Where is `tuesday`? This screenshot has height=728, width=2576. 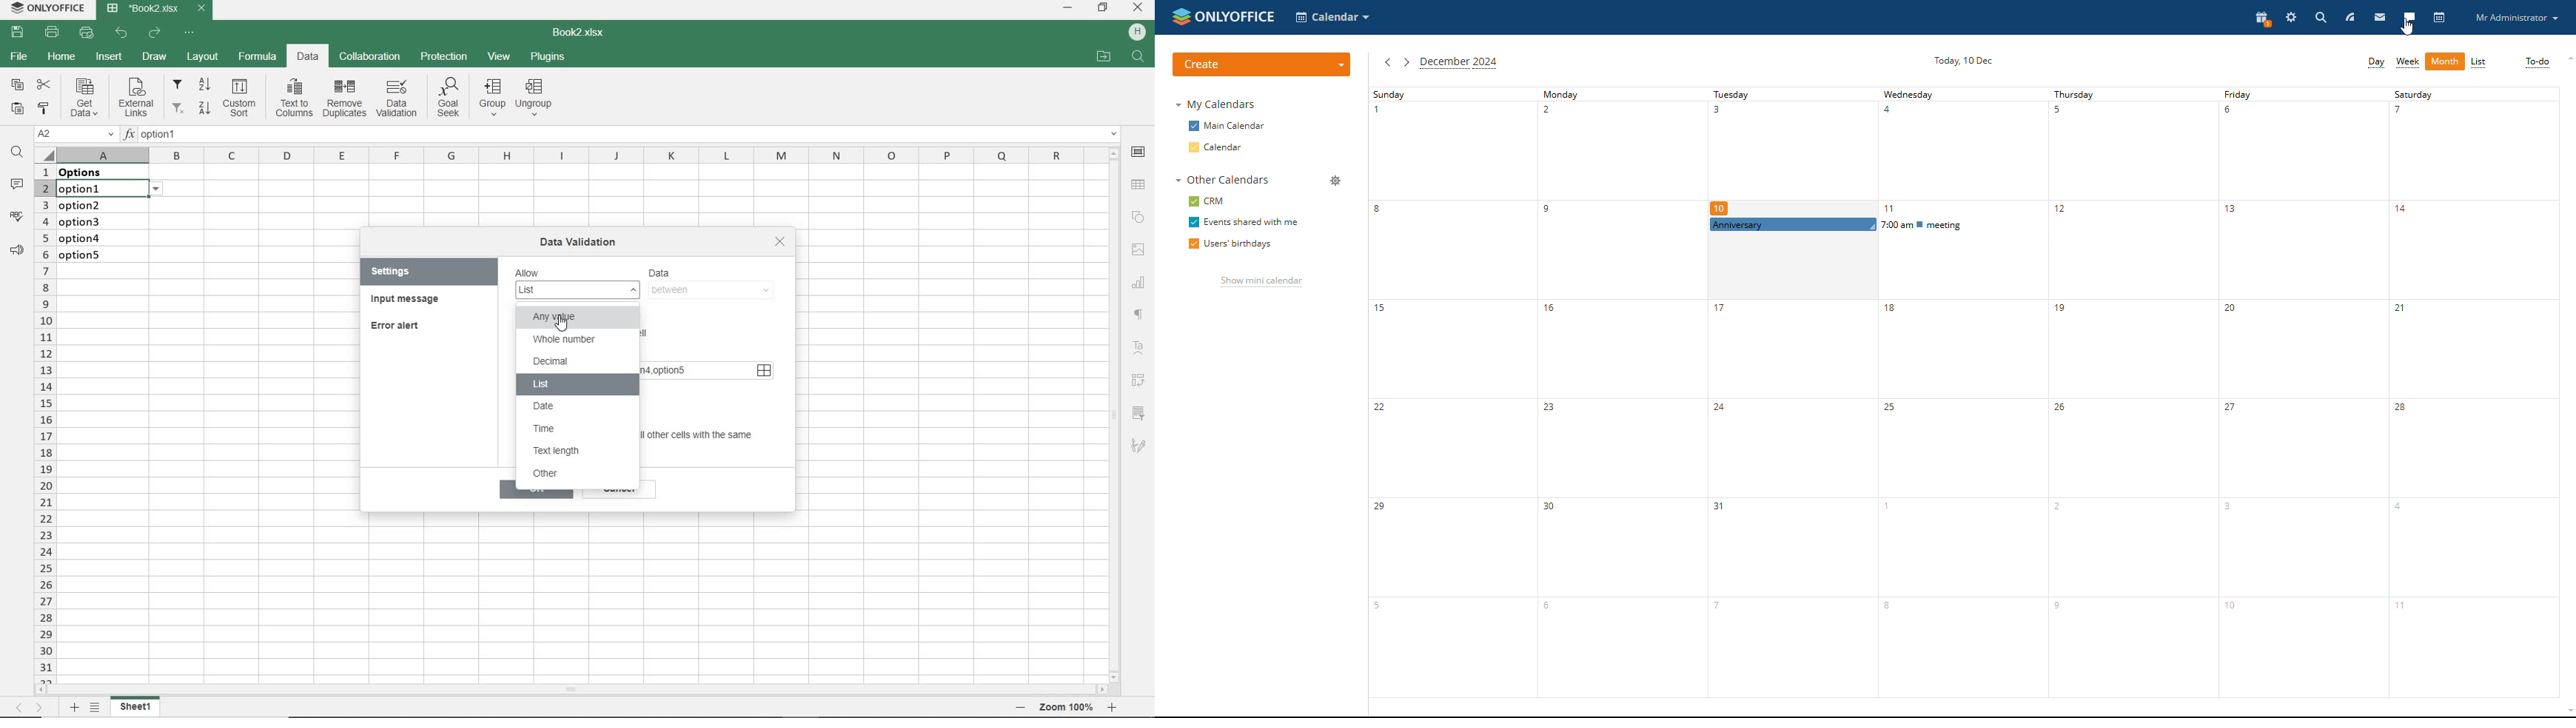 tuesday is located at coordinates (1792, 467).